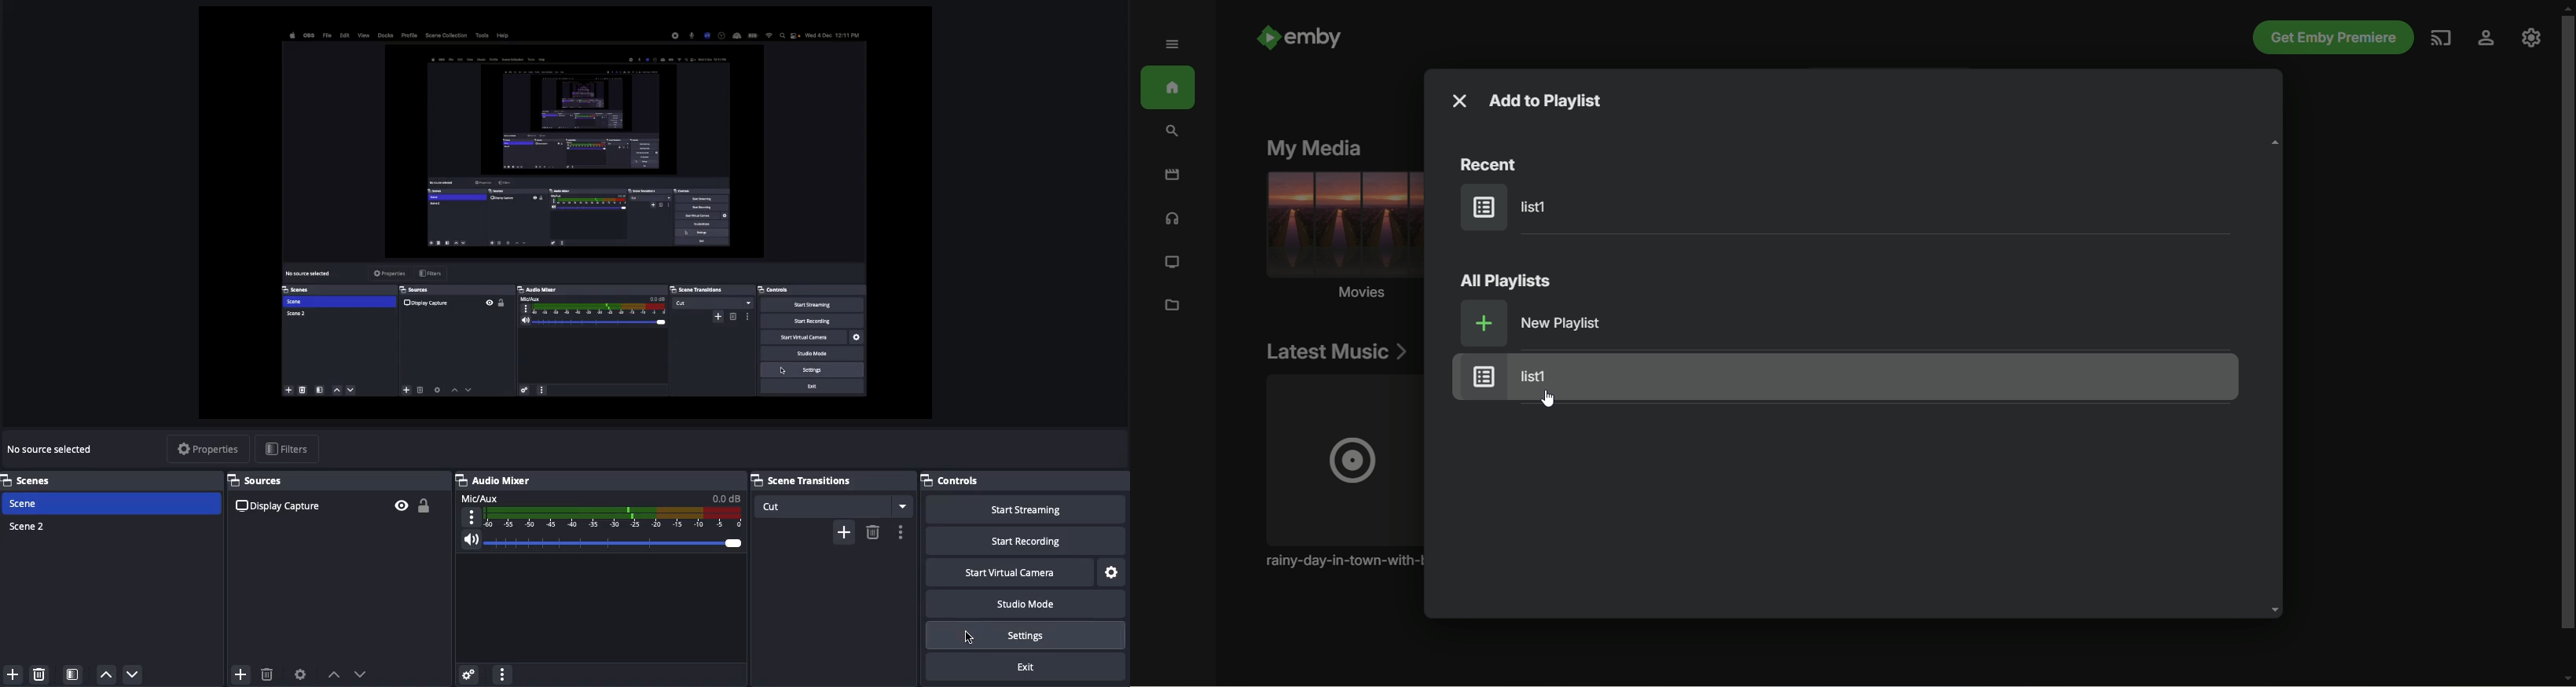  I want to click on Scene filter, so click(73, 675).